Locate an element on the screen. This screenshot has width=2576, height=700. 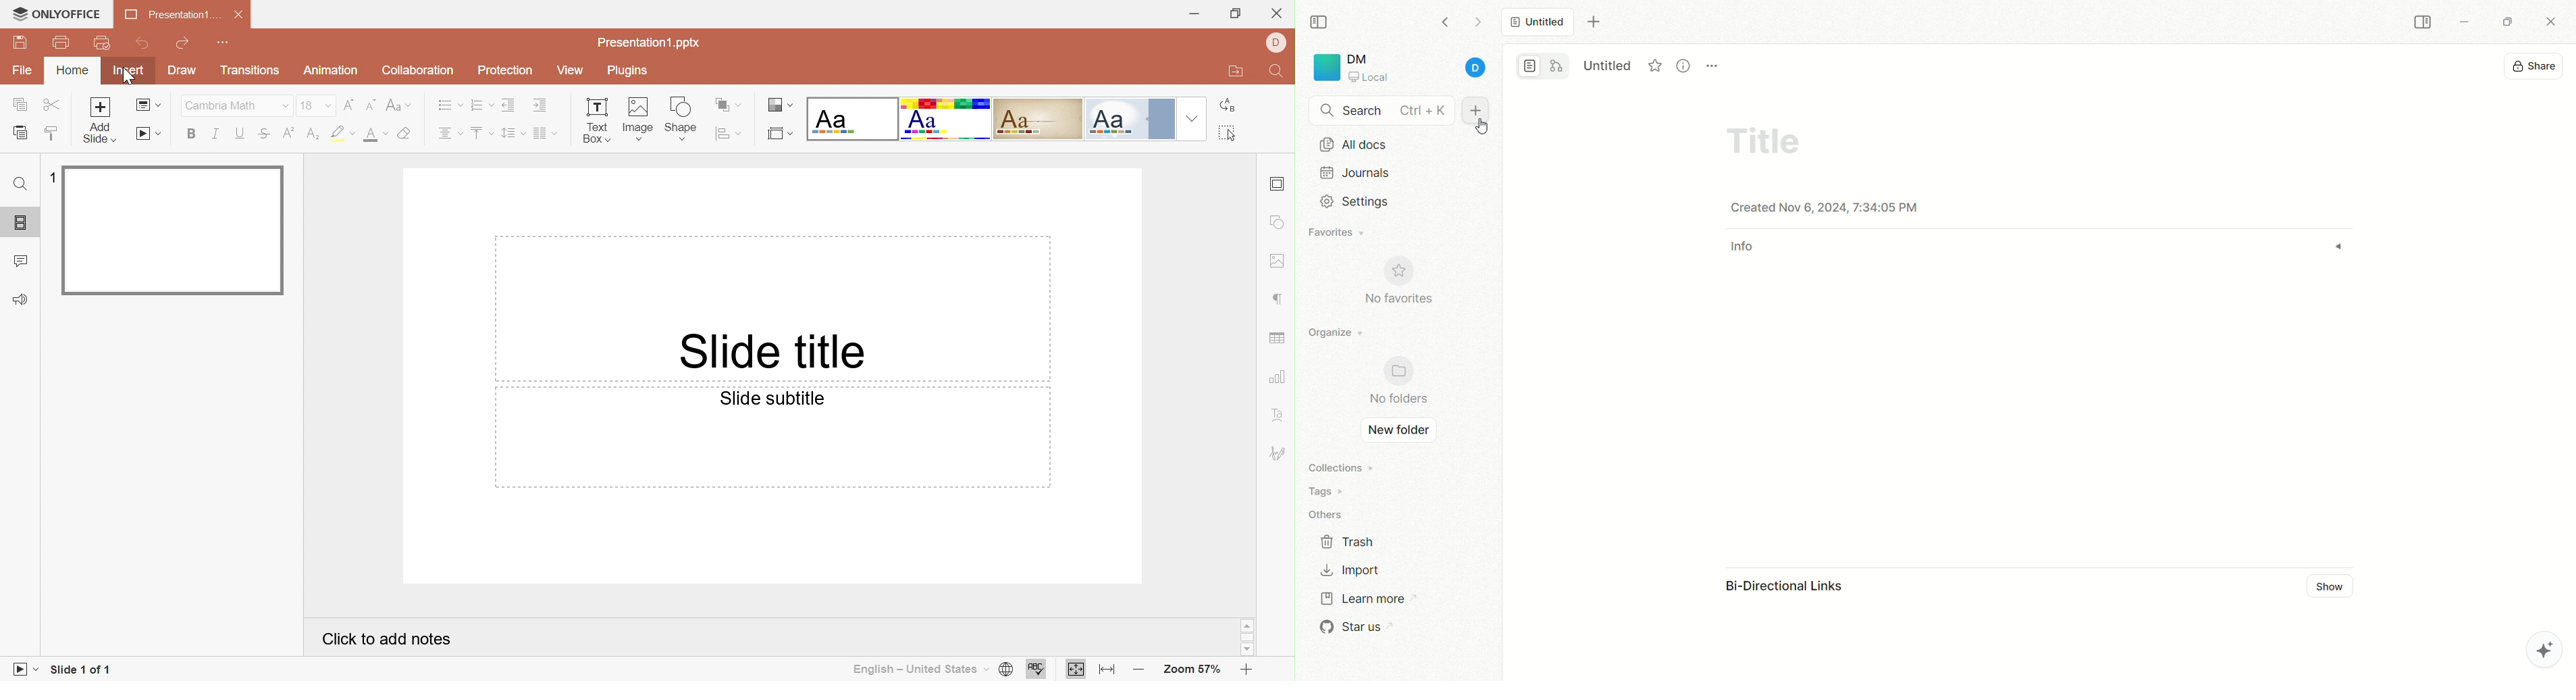
Classic is located at coordinates (1040, 121).